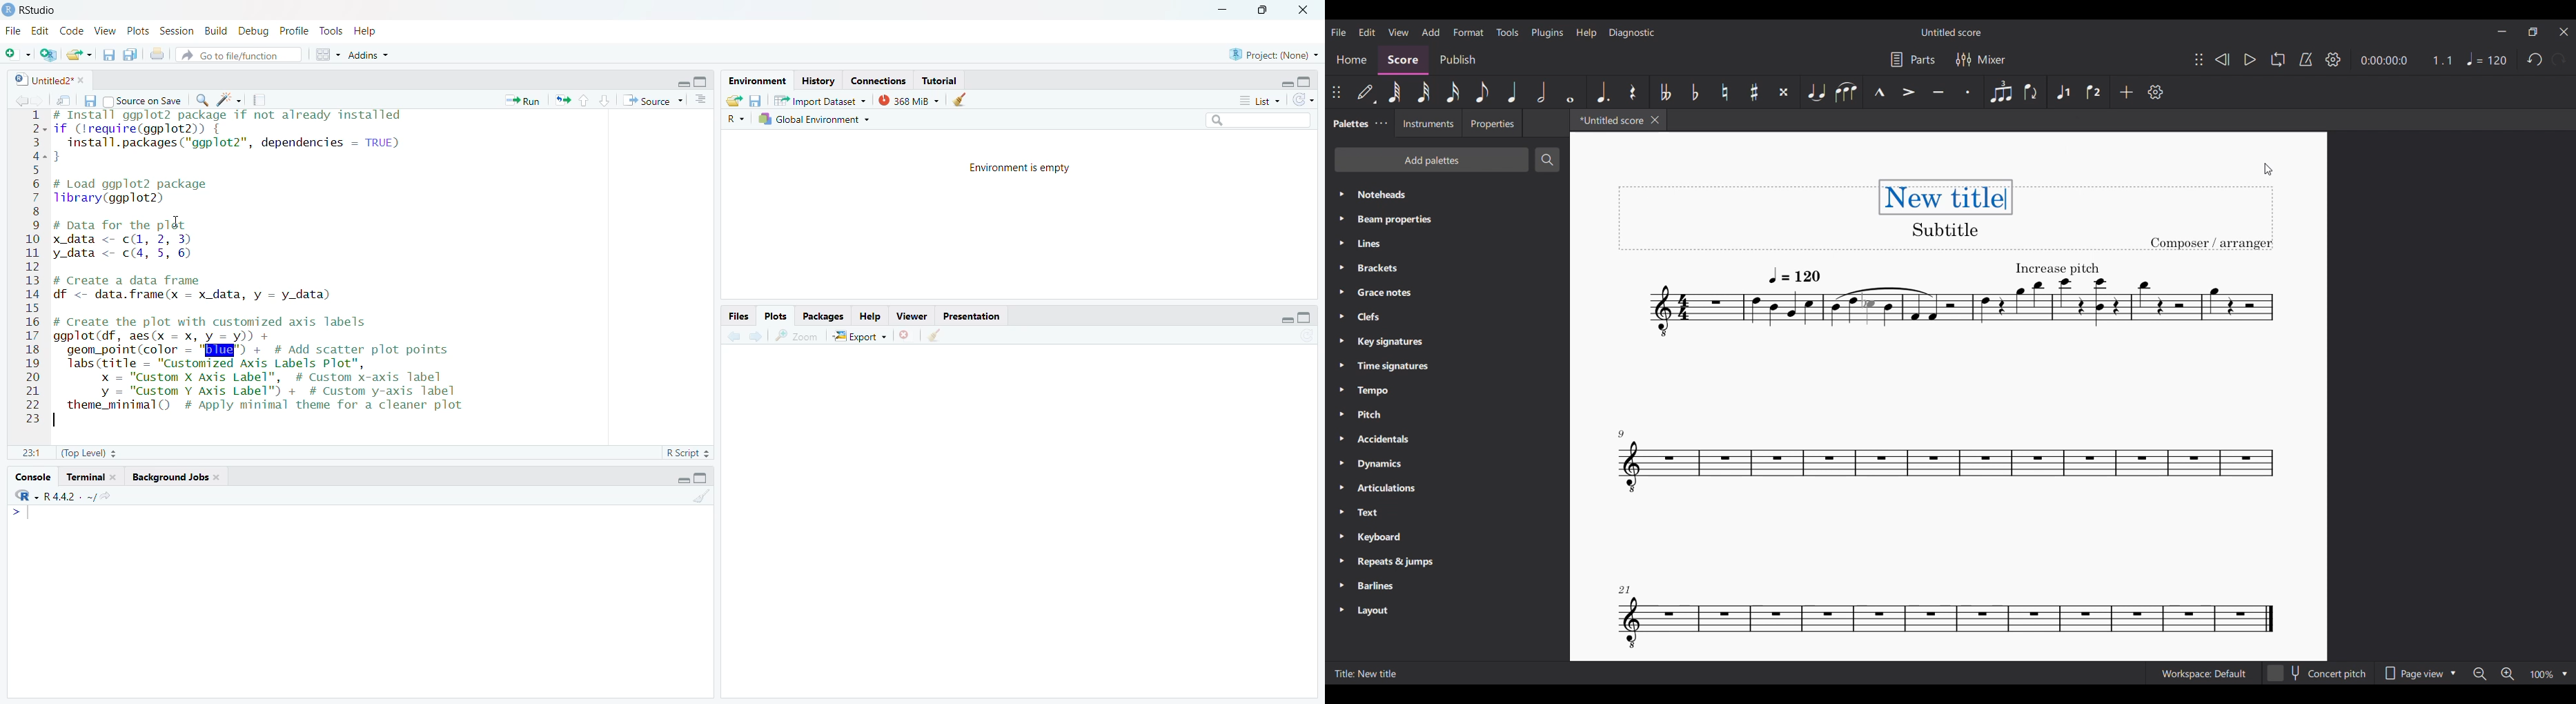 Image resolution: width=2576 pixels, height=728 pixels. Describe the element at coordinates (92, 477) in the screenshot. I see `Terminal` at that location.